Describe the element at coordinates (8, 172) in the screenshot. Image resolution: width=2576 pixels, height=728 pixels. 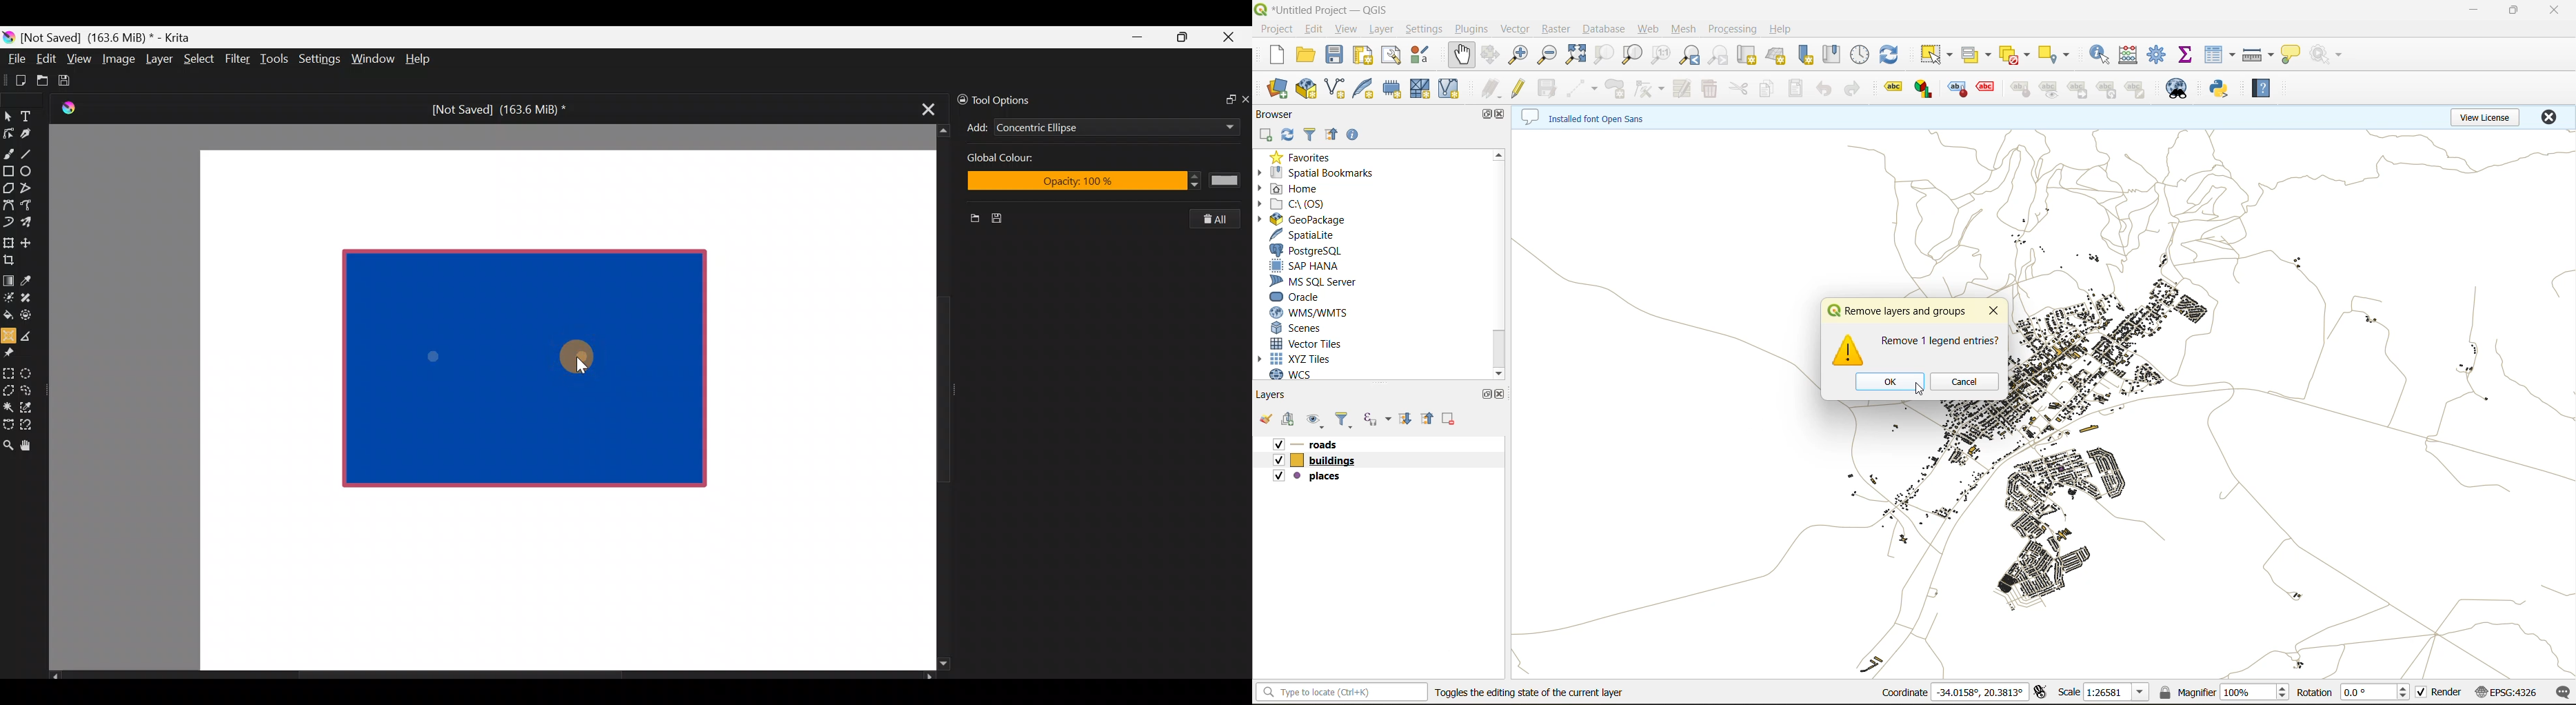
I see `Rectangle tool` at that location.